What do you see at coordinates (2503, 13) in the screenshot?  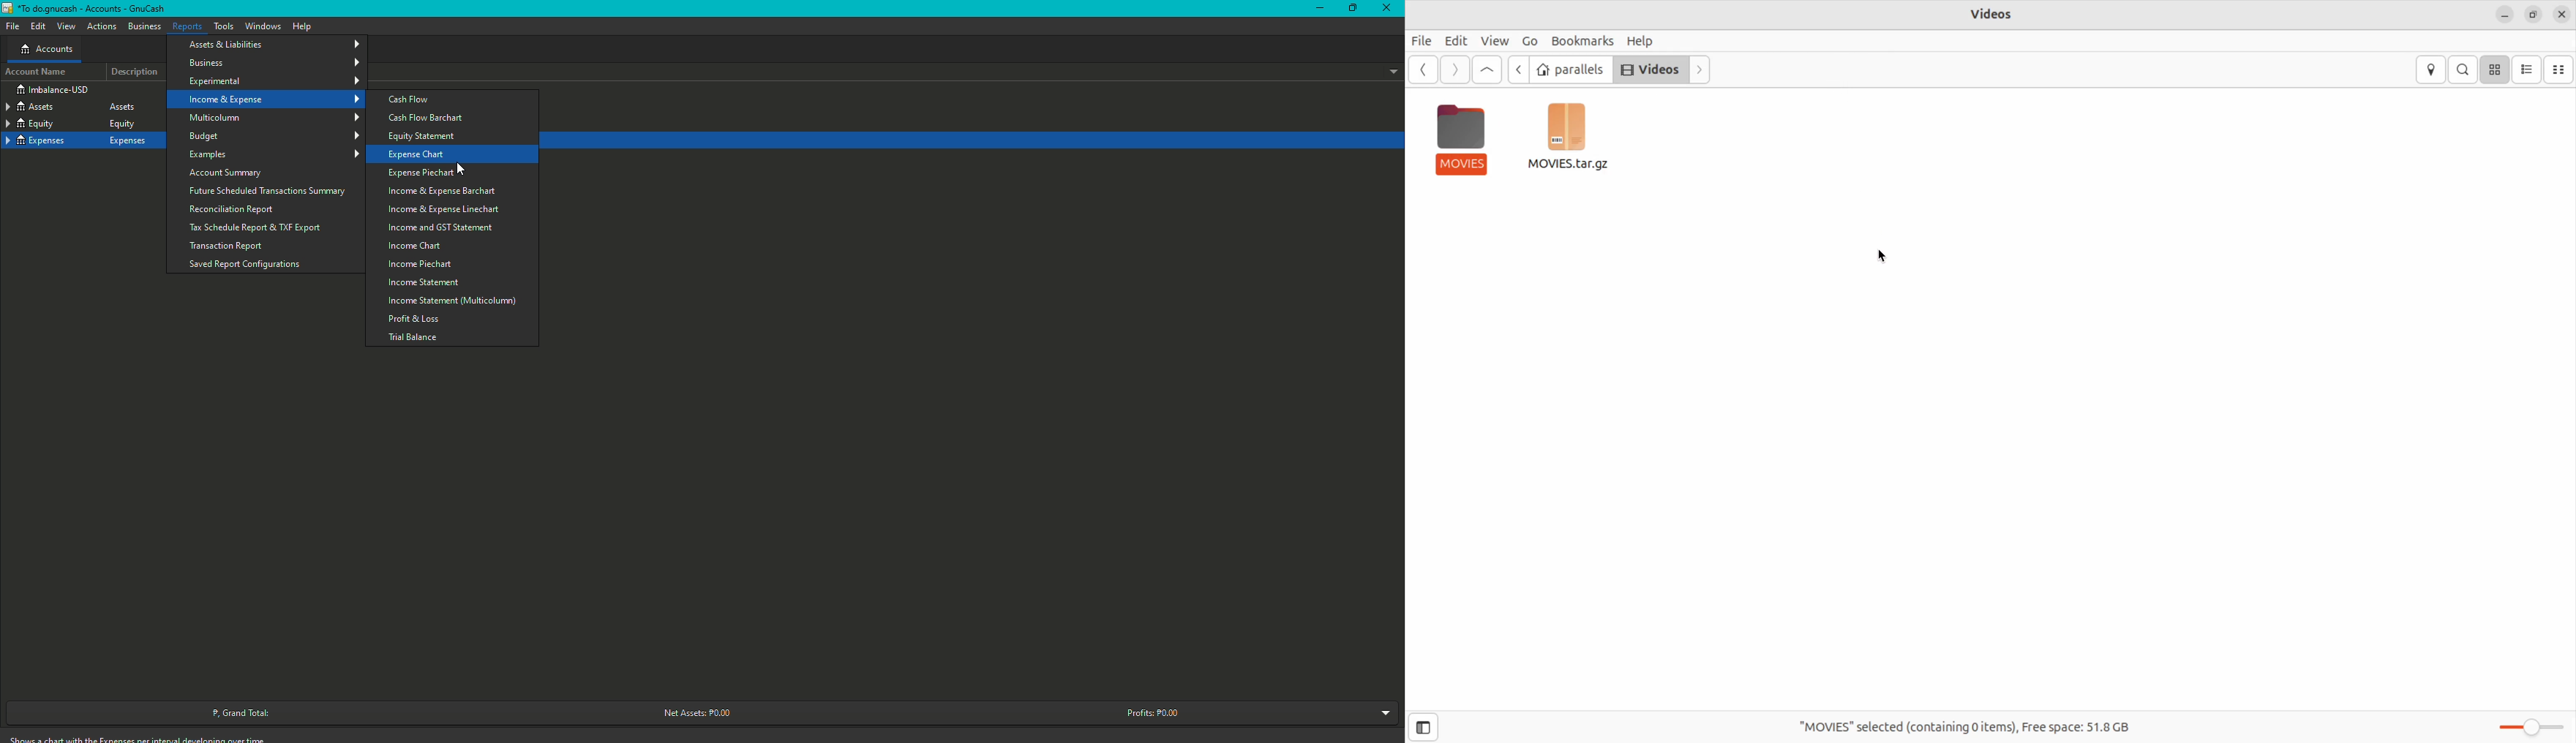 I see `minimize` at bounding box center [2503, 13].